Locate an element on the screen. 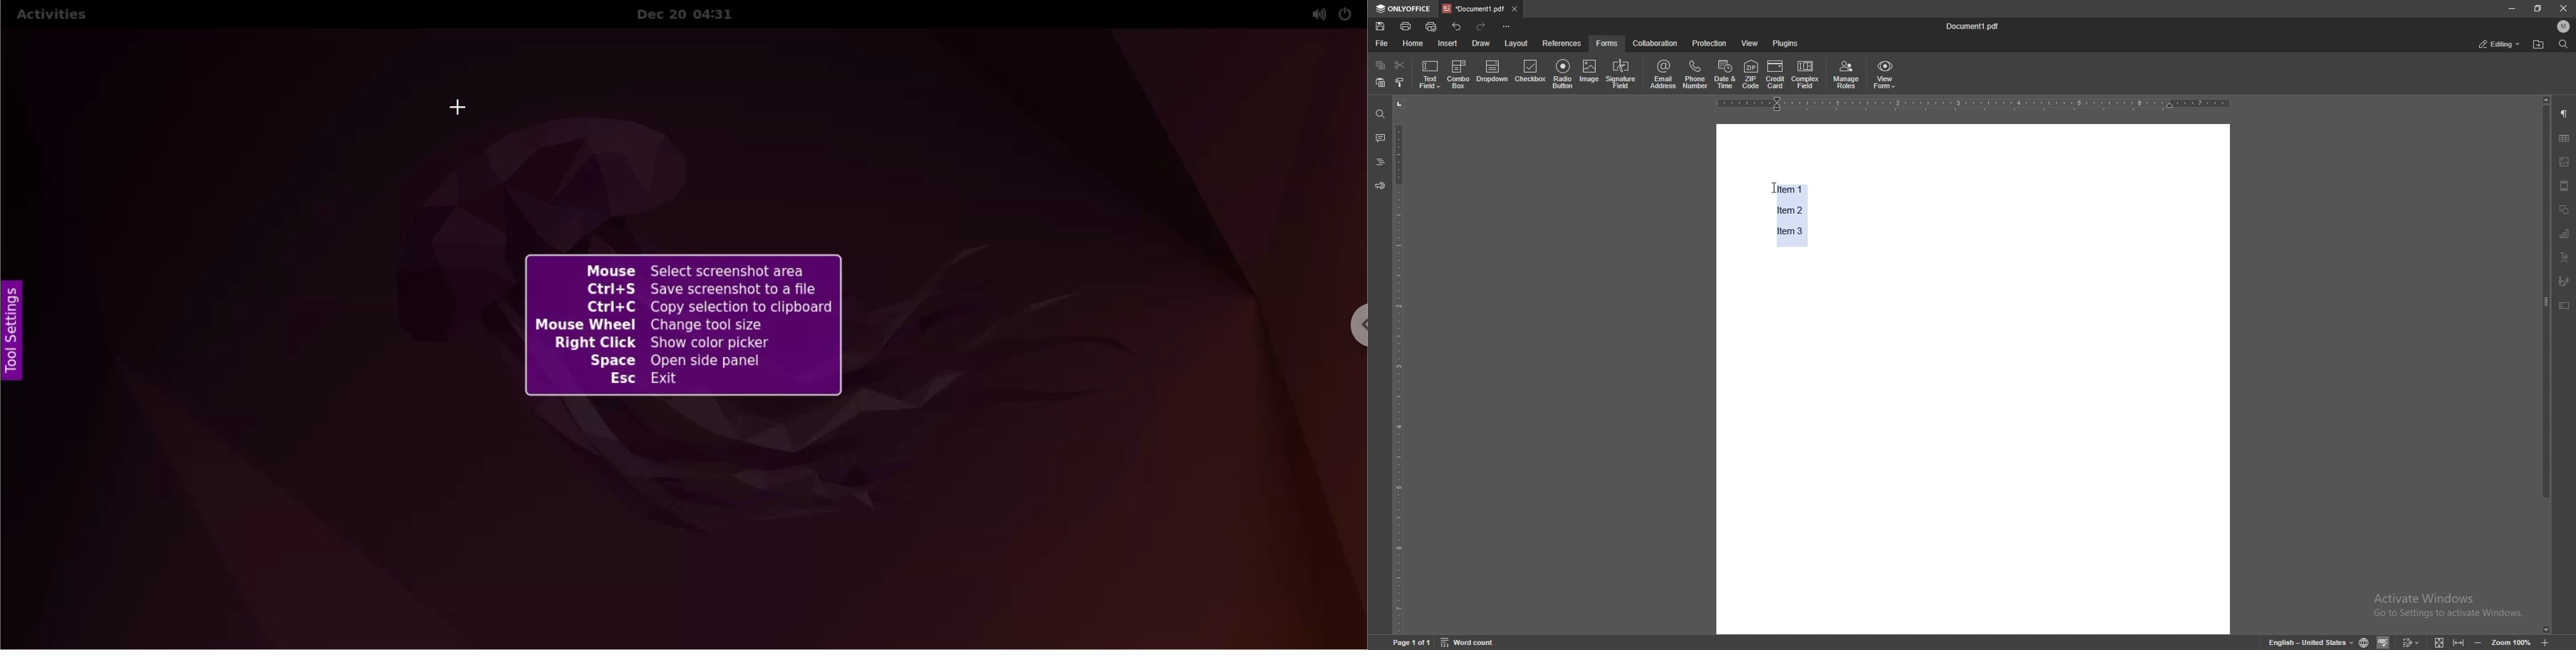  layout is located at coordinates (1516, 43).